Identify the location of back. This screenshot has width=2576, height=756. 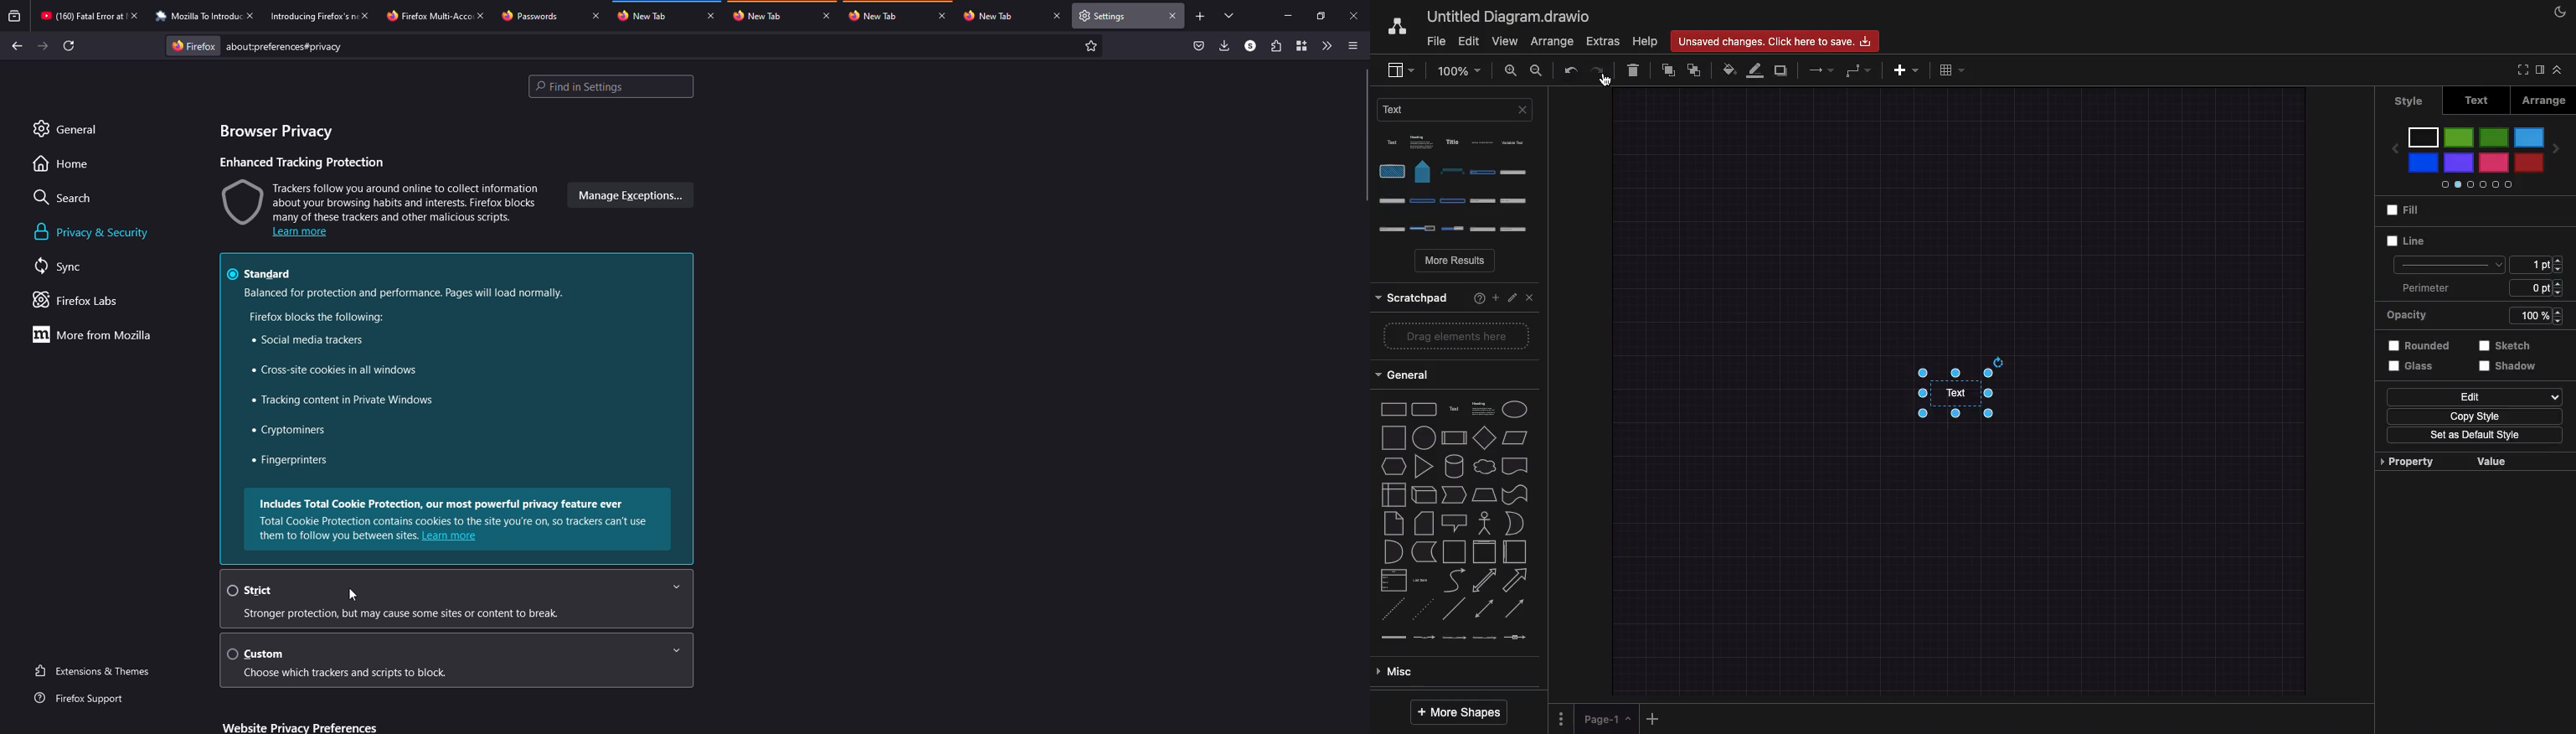
(14, 43).